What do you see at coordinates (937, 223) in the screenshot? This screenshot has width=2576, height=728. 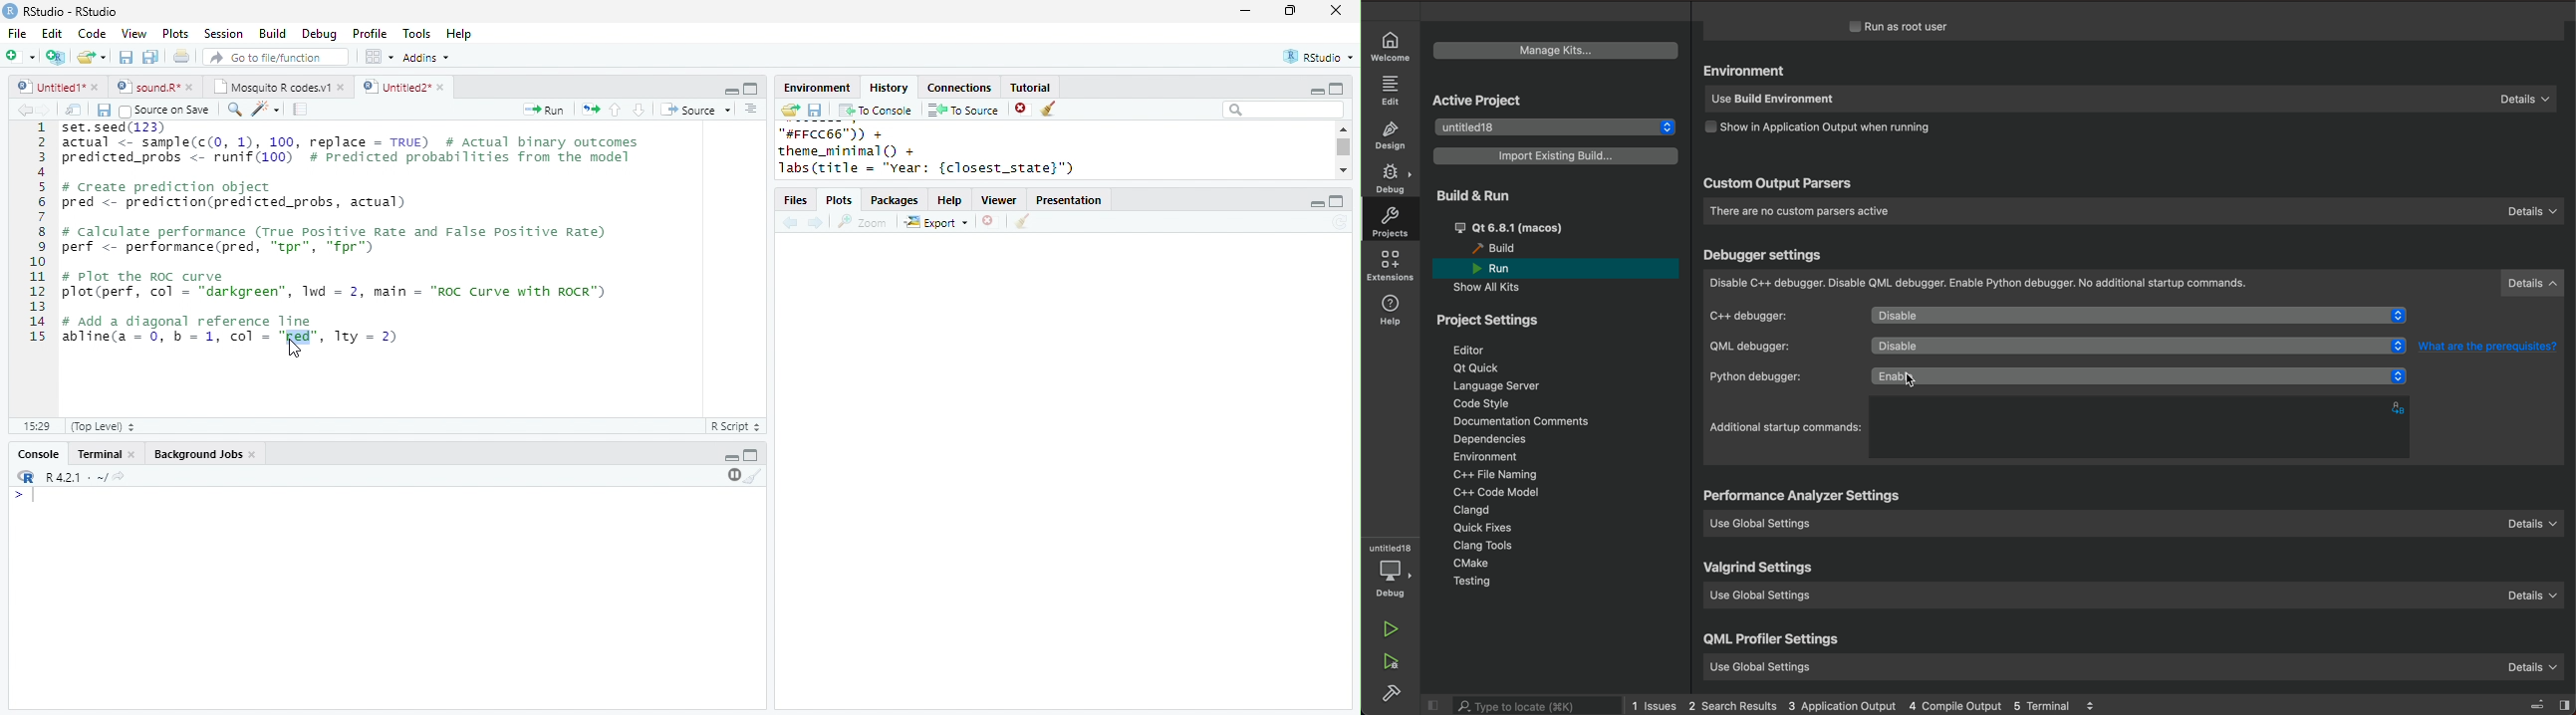 I see `Export` at bounding box center [937, 223].